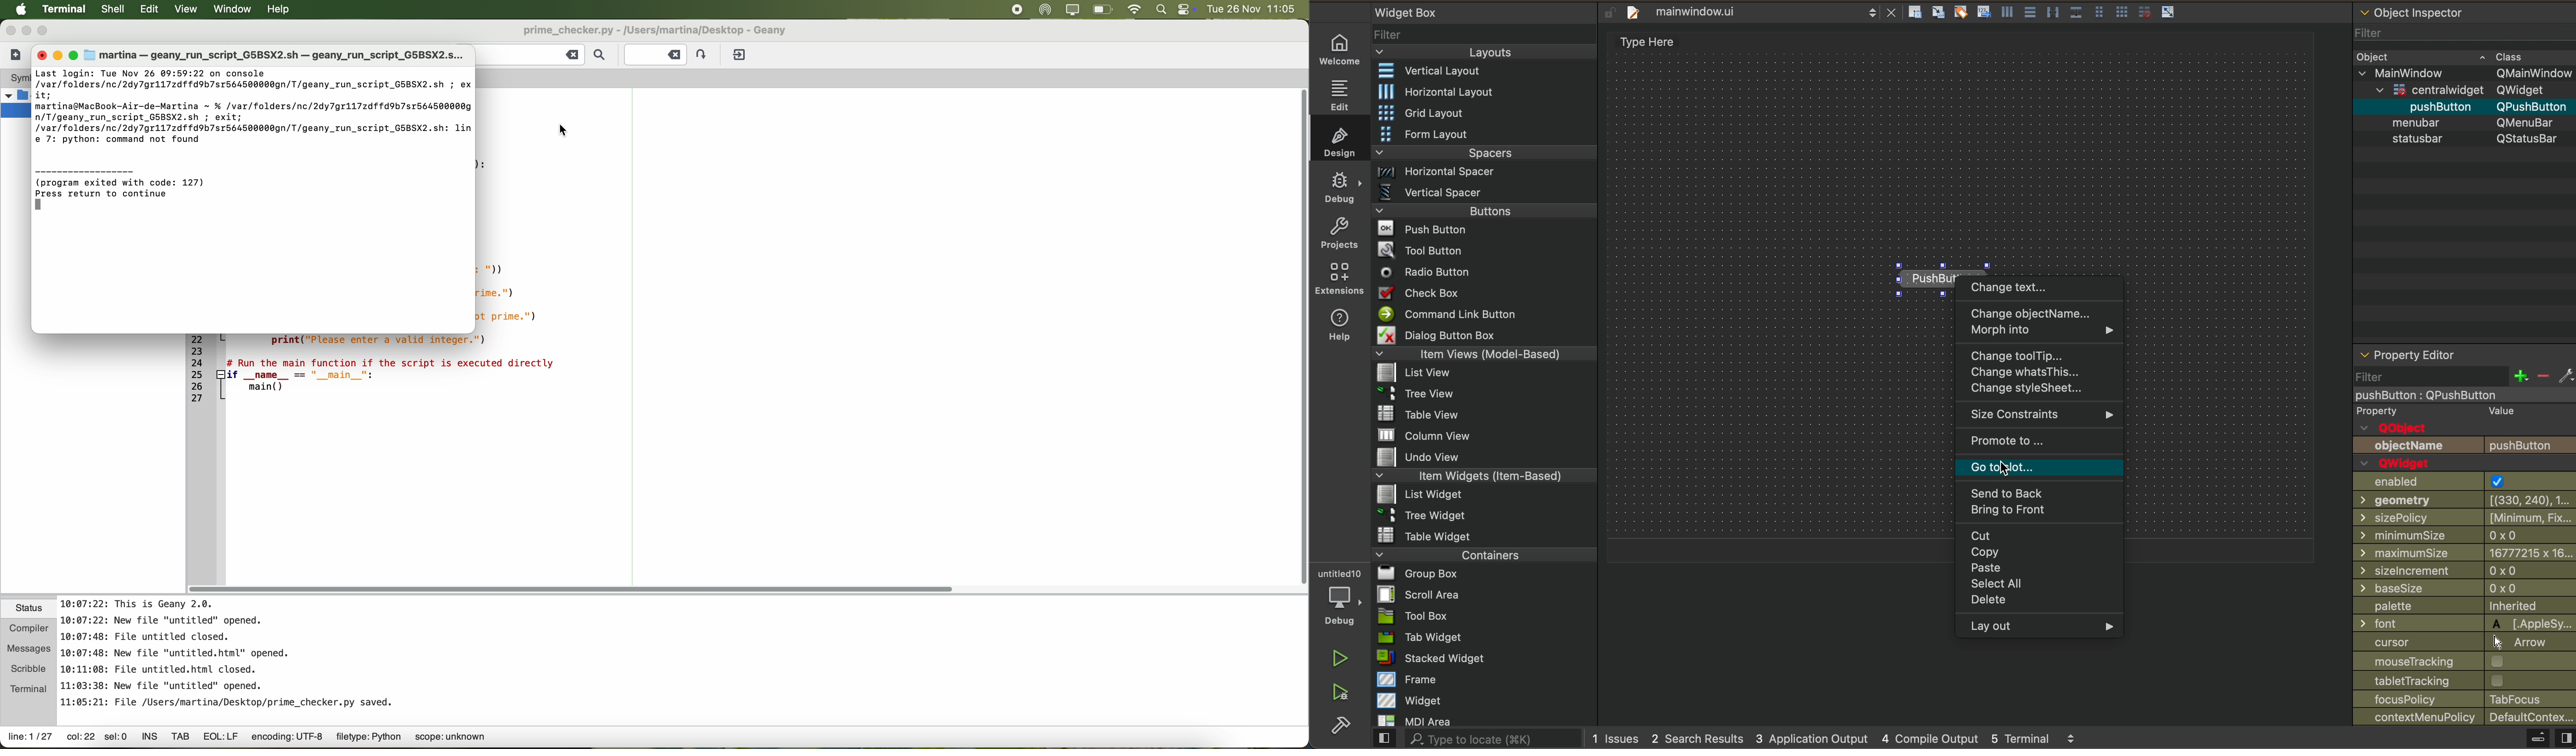  What do you see at coordinates (2043, 355) in the screenshot?
I see `tooltipo` at bounding box center [2043, 355].